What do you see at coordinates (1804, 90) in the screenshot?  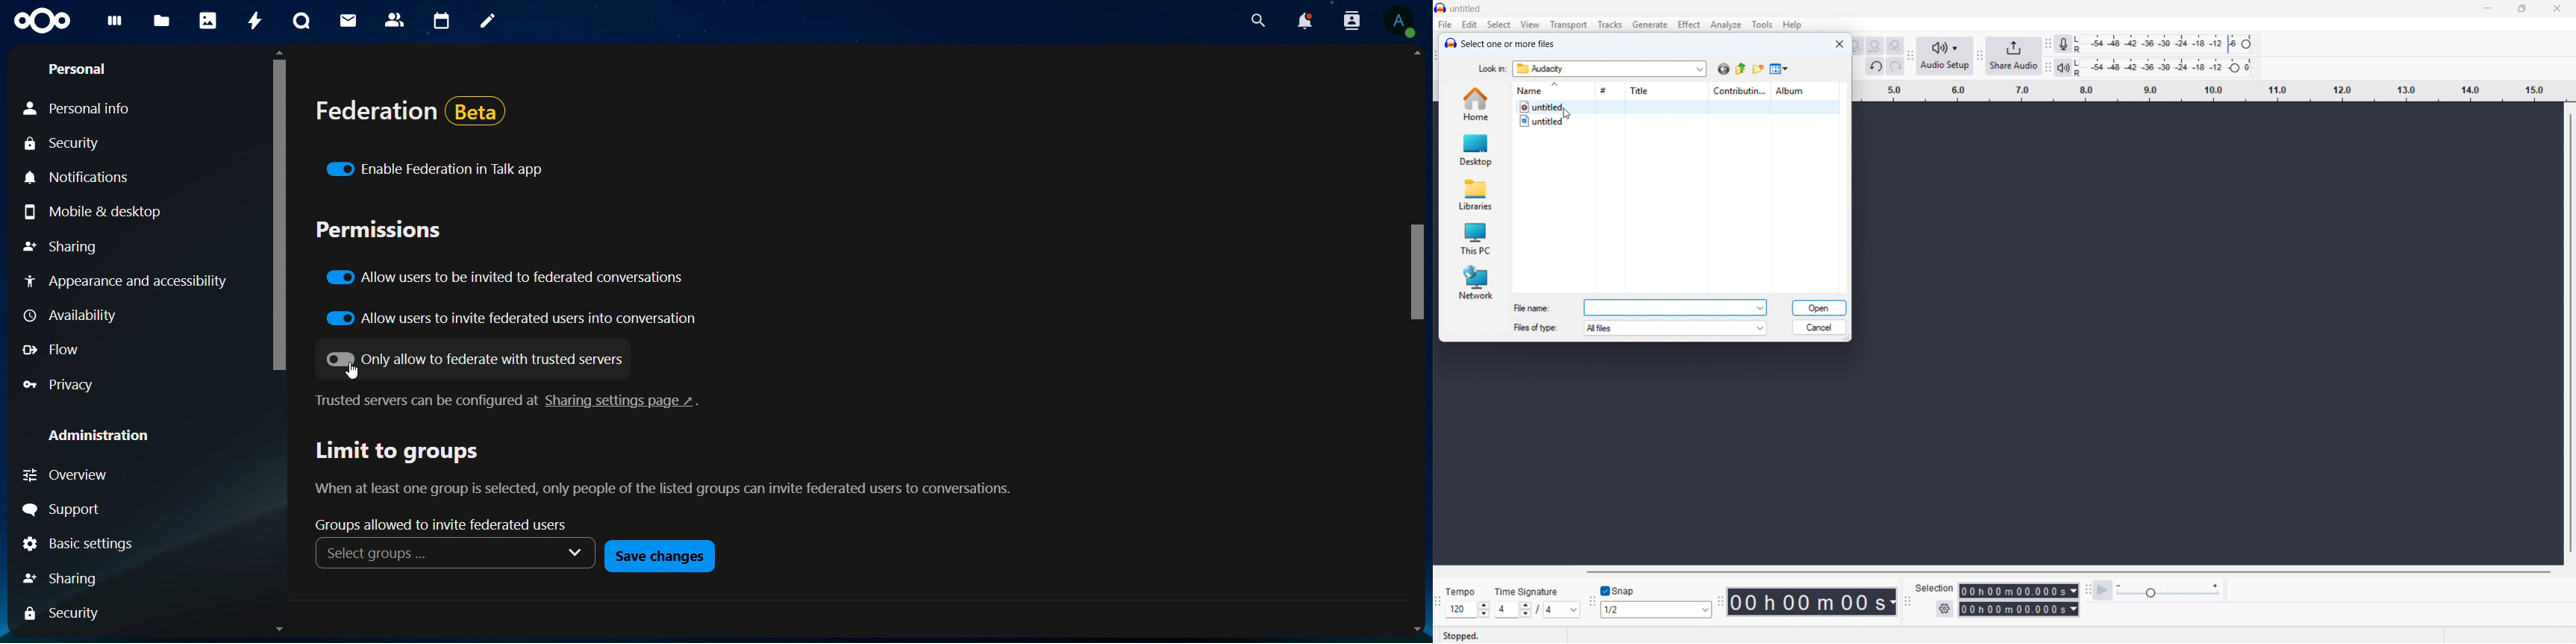 I see `Album ` at bounding box center [1804, 90].